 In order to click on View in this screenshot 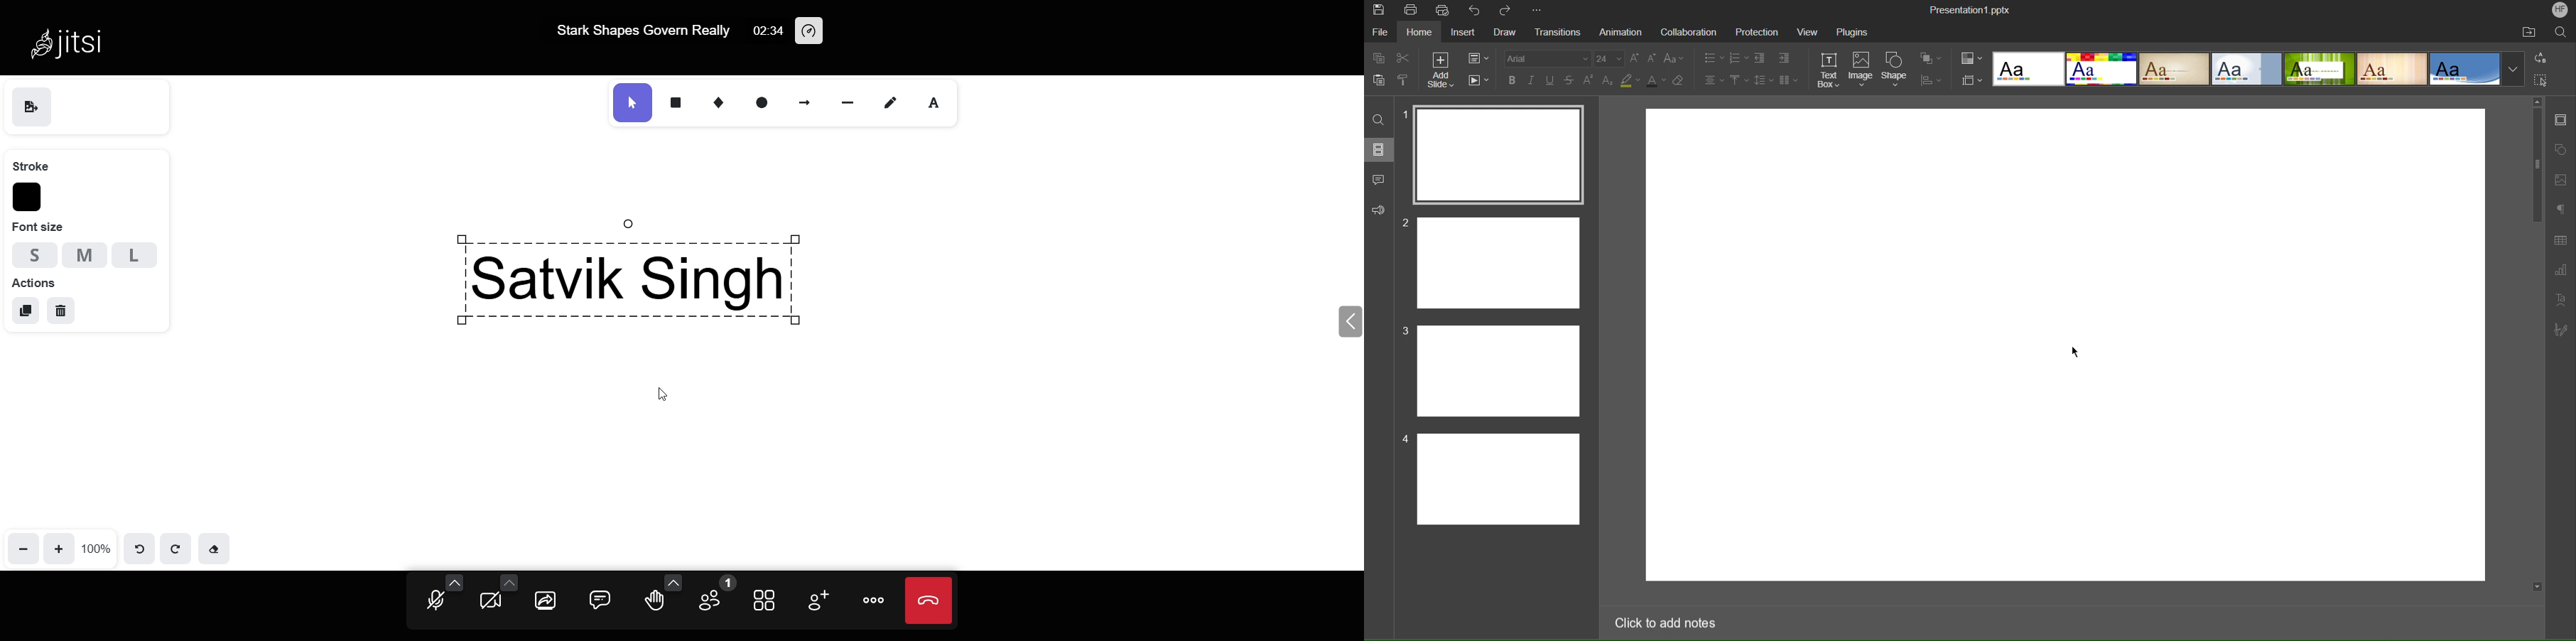, I will do `click(1807, 32)`.